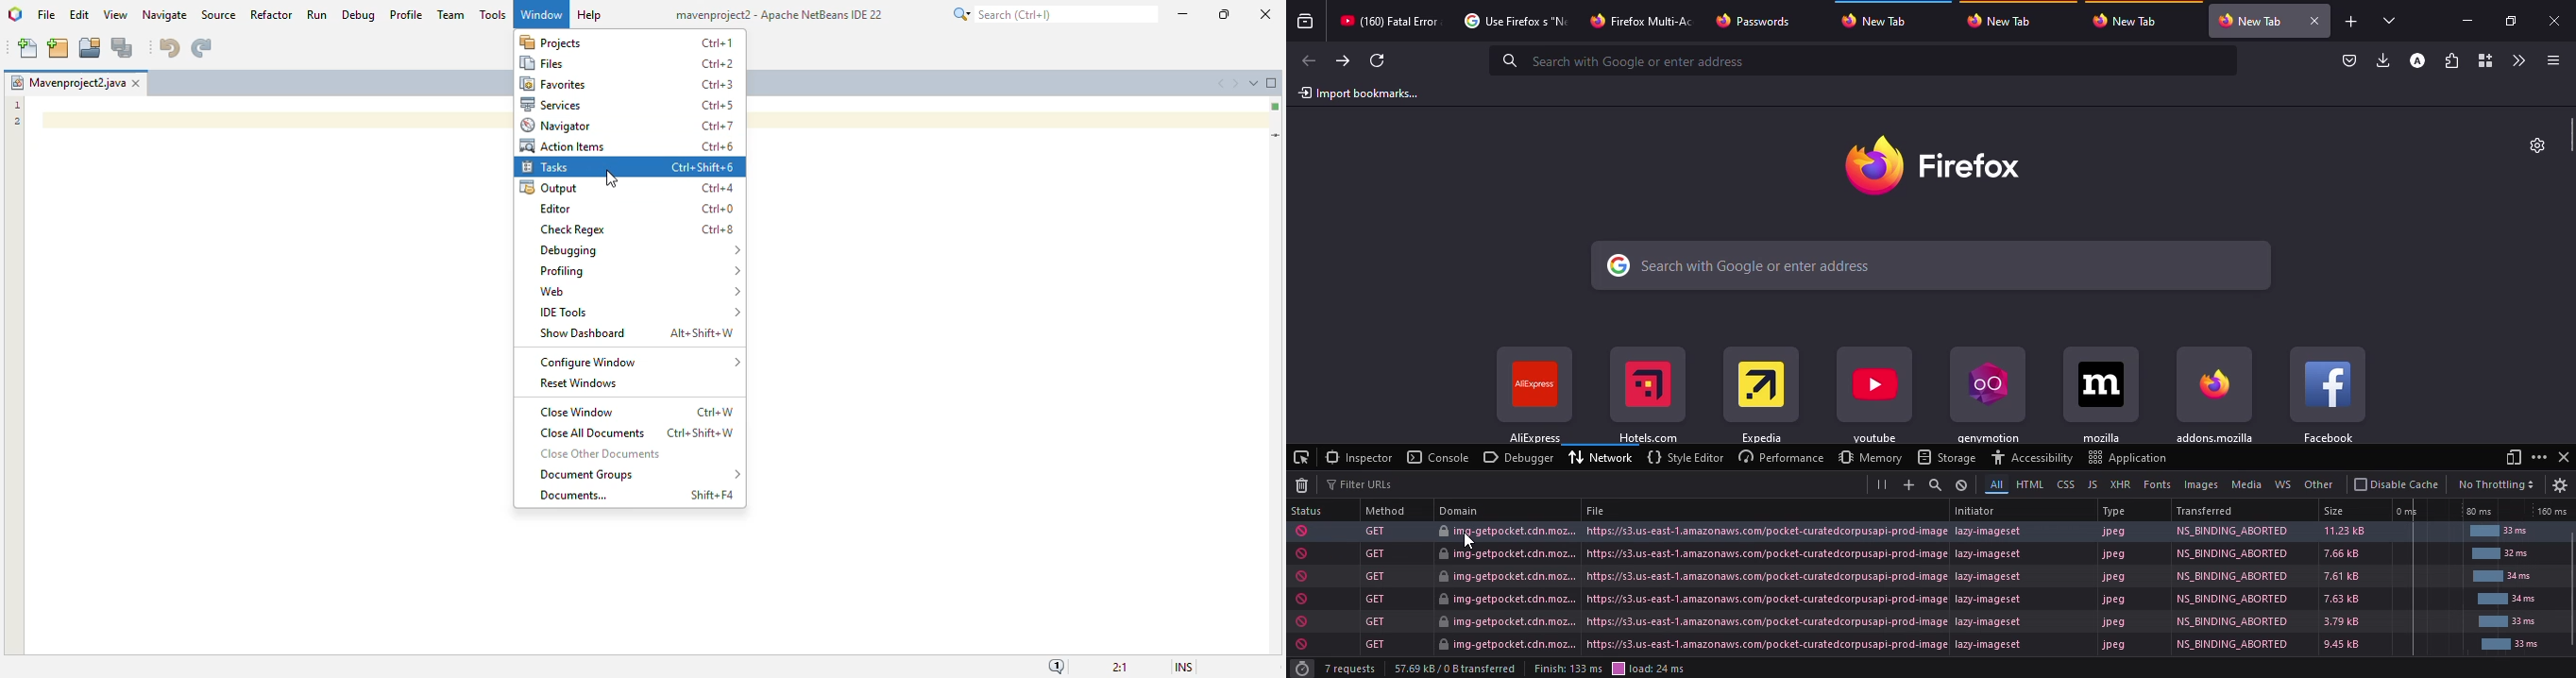 The image size is (2576, 700). What do you see at coordinates (1517, 20) in the screenshot?
I see `tab` at bounding box center [1517, 20].